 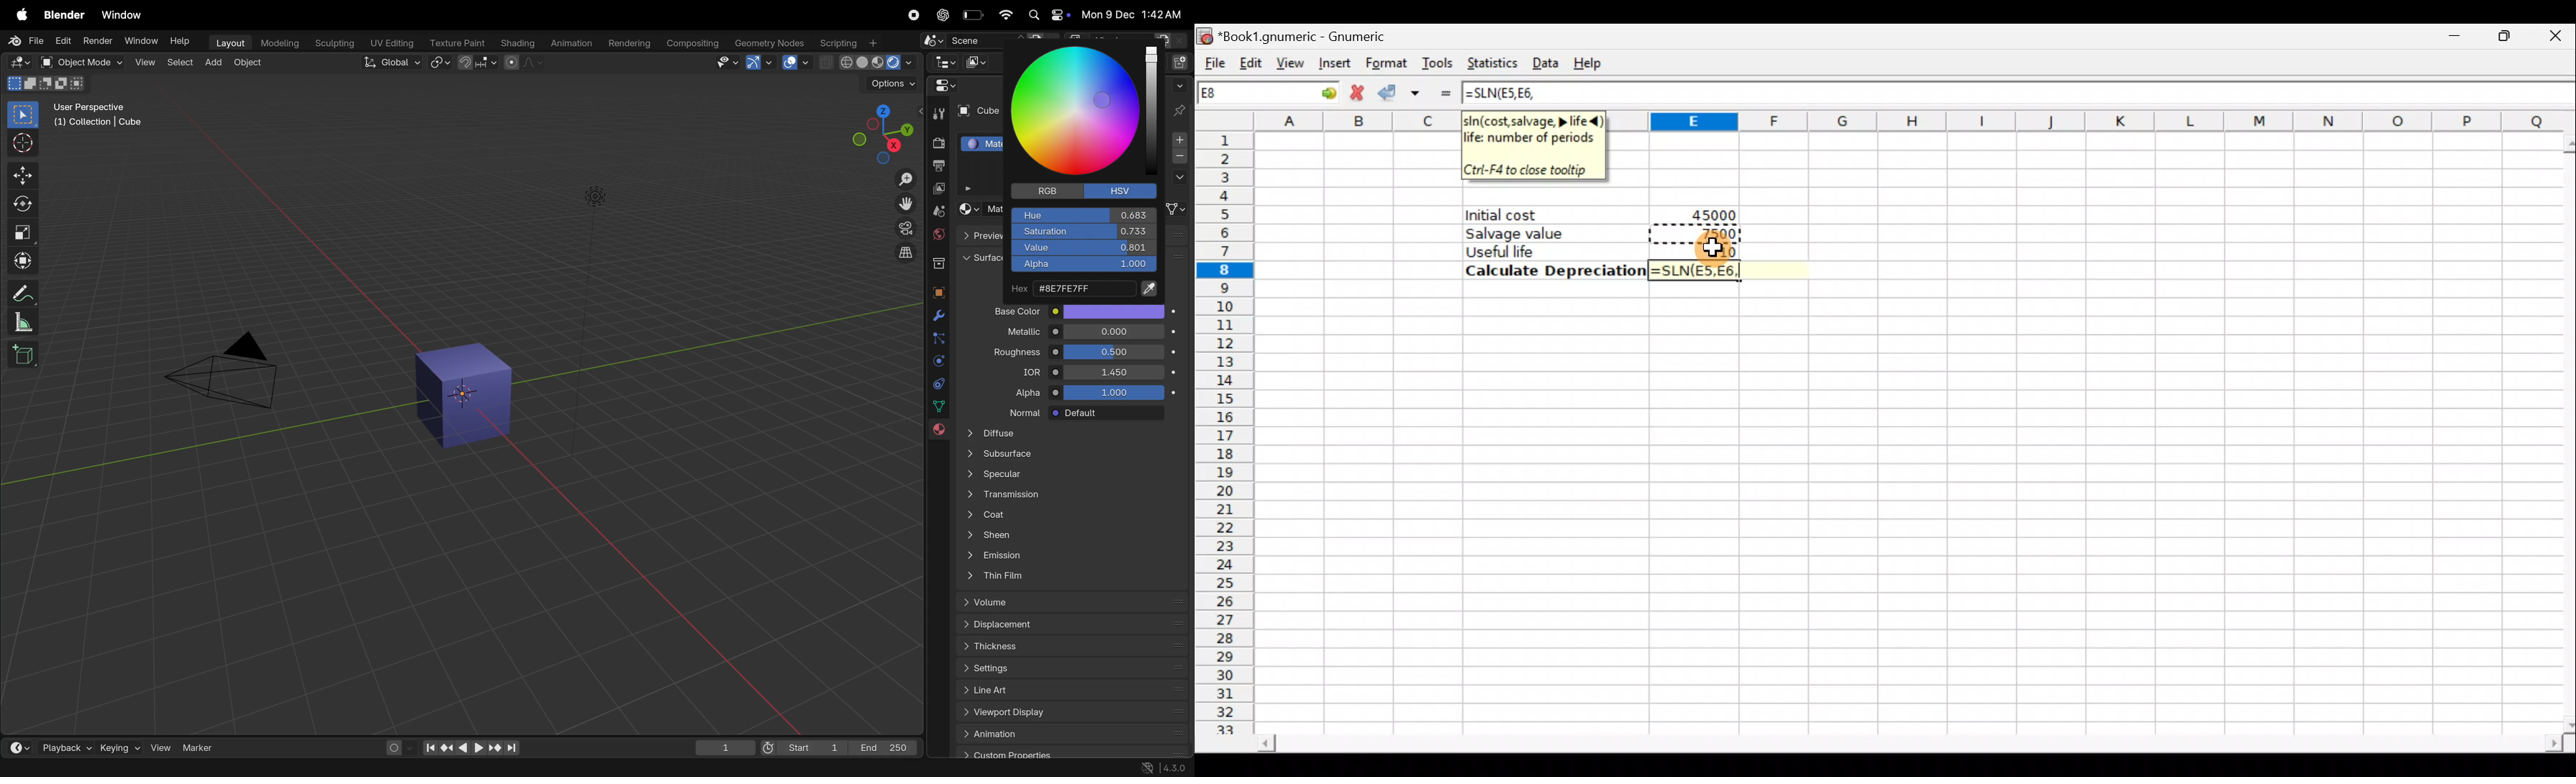 I want to click on Enter formula, so click(x=1445, y=92).